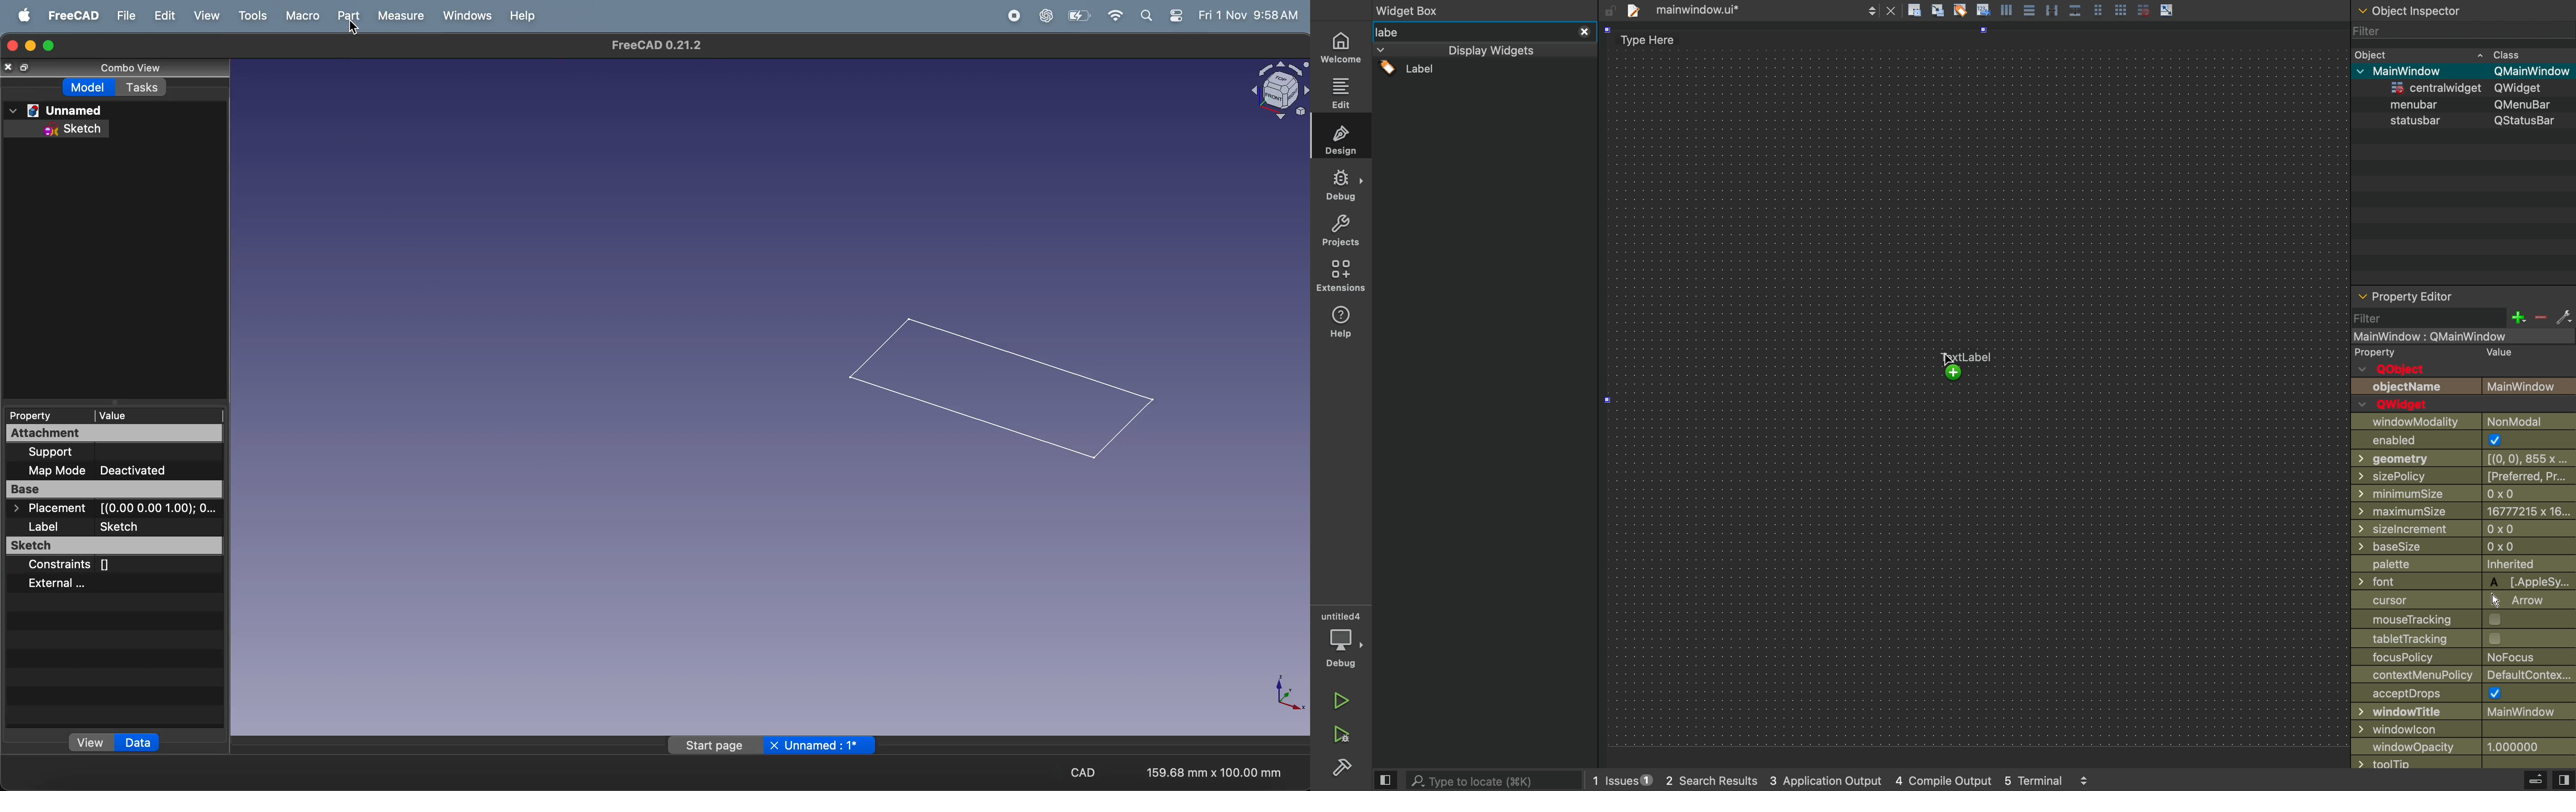  Describe the element at coordinates (9, 47) in the screenshot. I see `closing window` at that location.